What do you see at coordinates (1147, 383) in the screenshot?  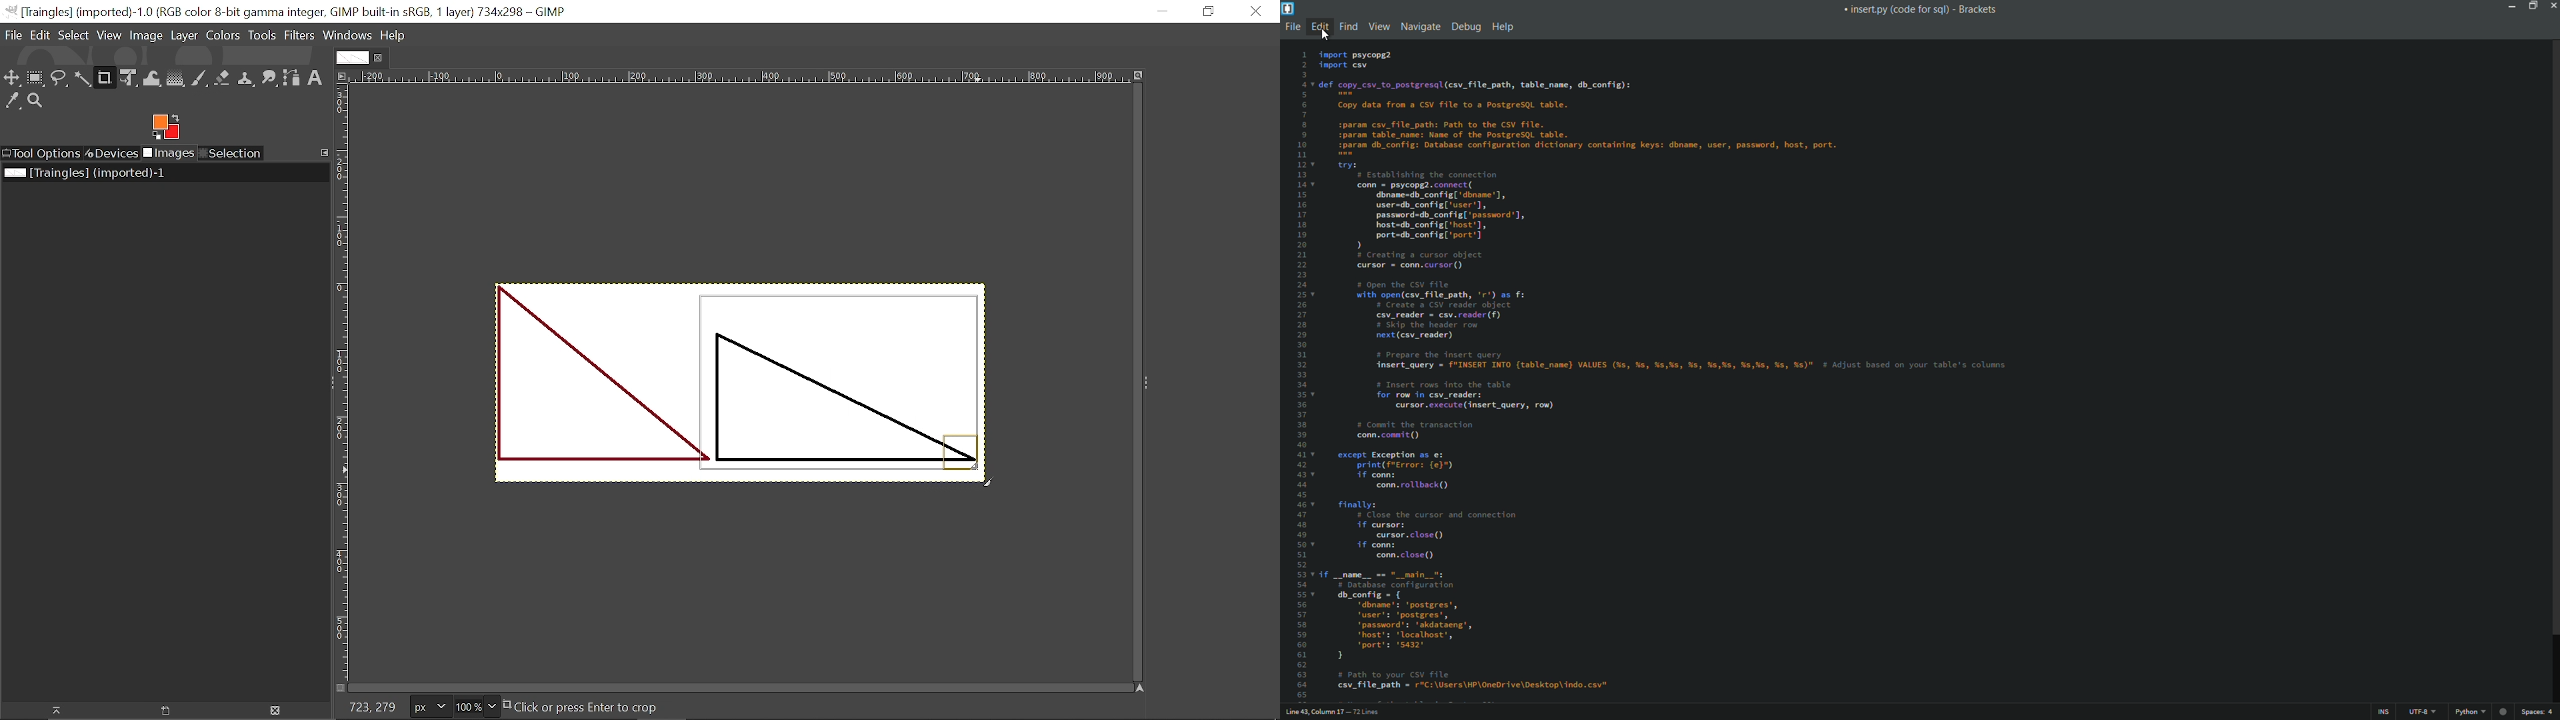 I see `Show sidebar menu` at bounding box center [1147, 383].